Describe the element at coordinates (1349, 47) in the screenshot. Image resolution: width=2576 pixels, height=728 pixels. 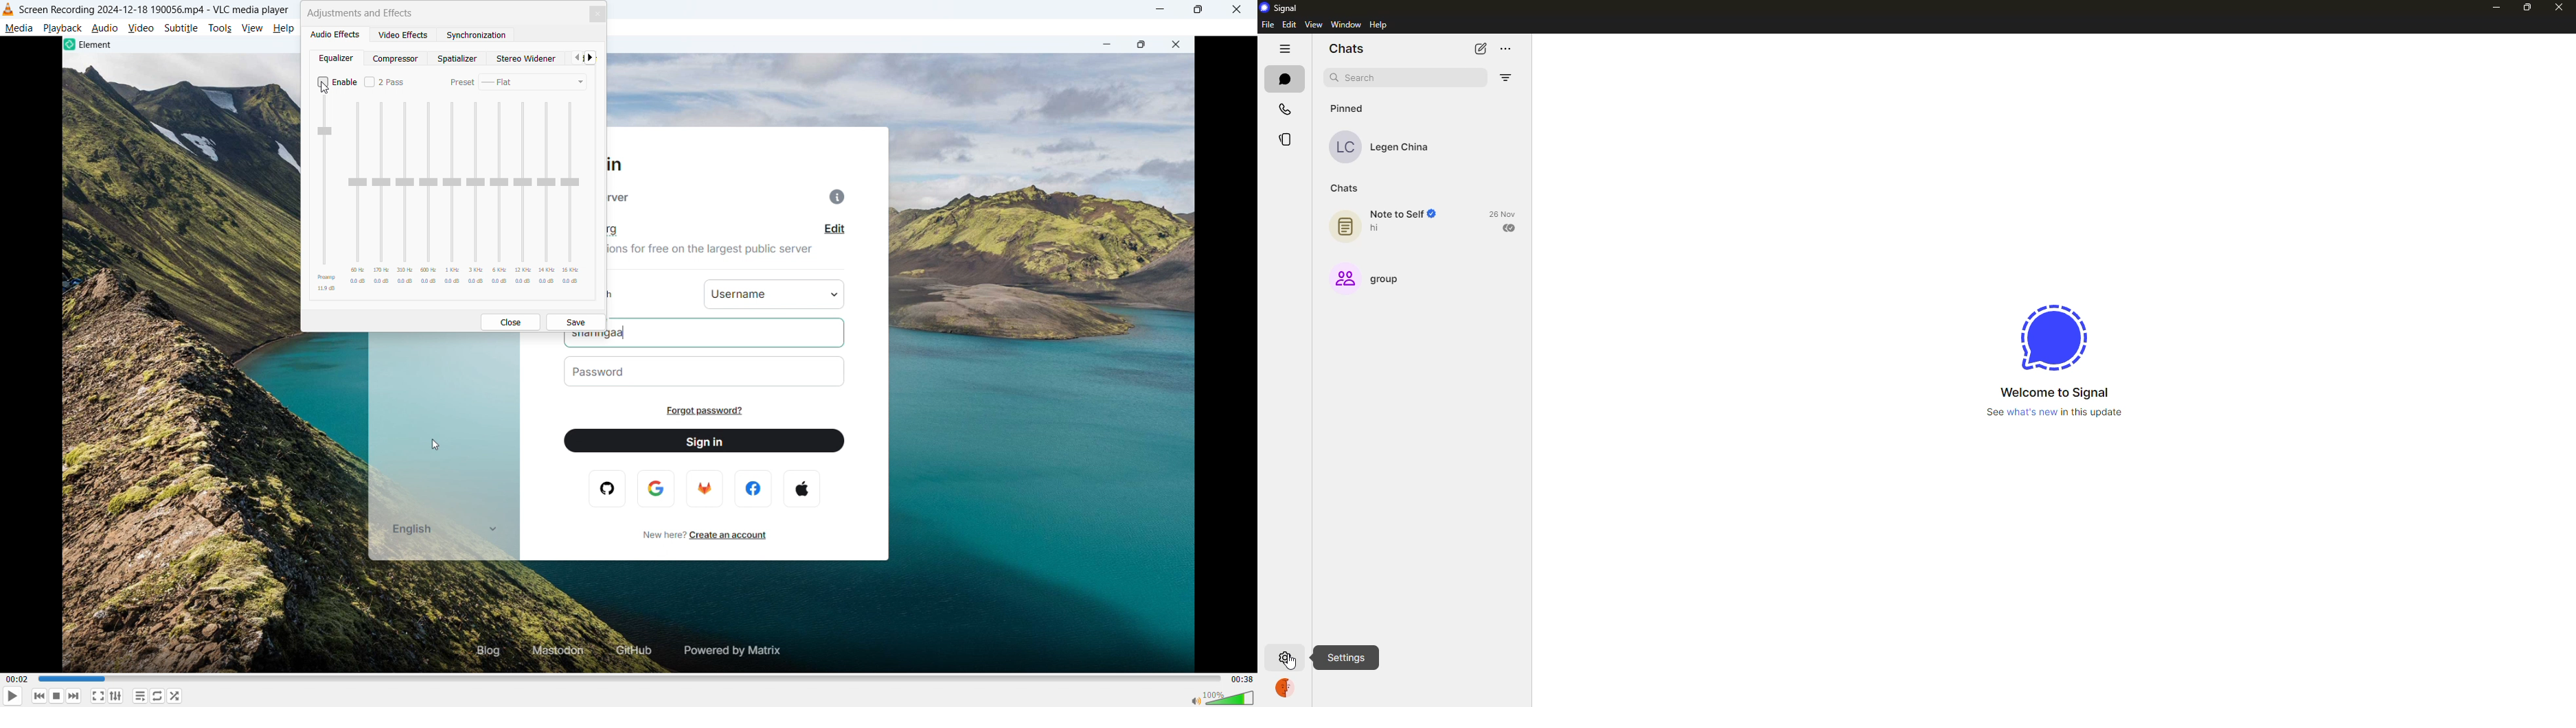
I see `chats` at that location.